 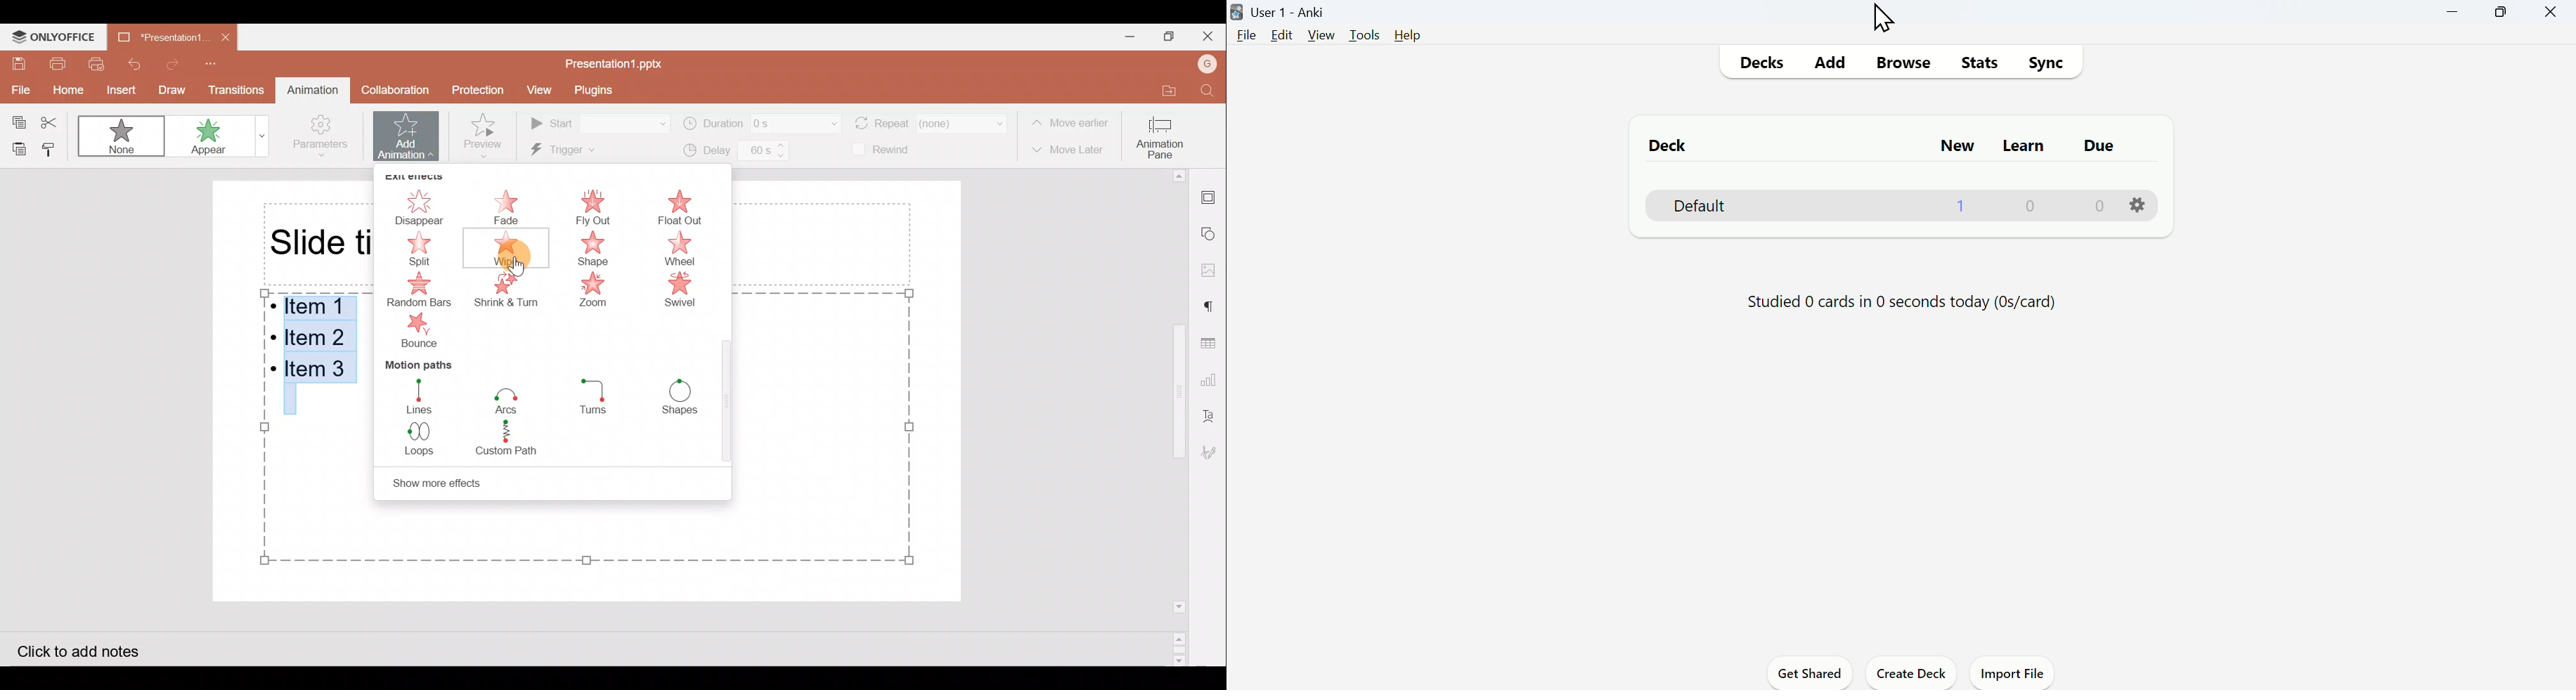 I want to click on Stats, so click(x=1980, y=62).